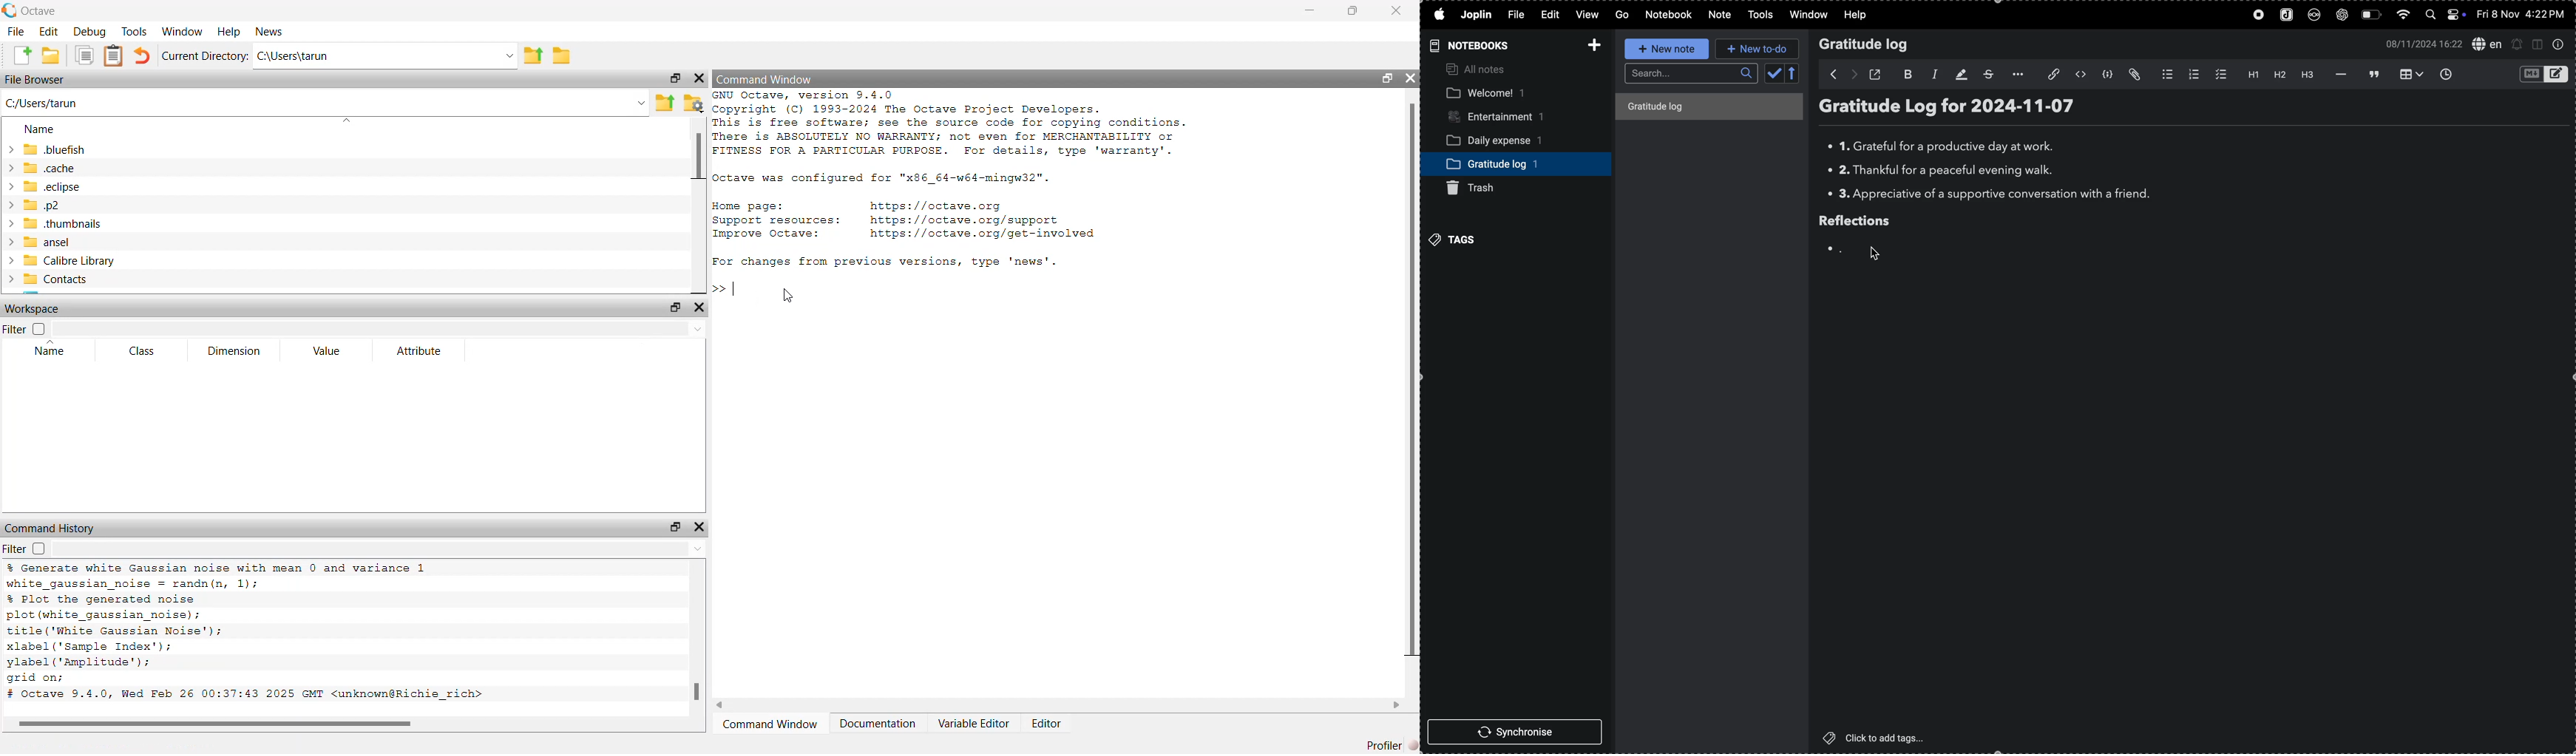 This screenshot has height=756, width=2576. I want to click on numbered list, so click(2193, 75).